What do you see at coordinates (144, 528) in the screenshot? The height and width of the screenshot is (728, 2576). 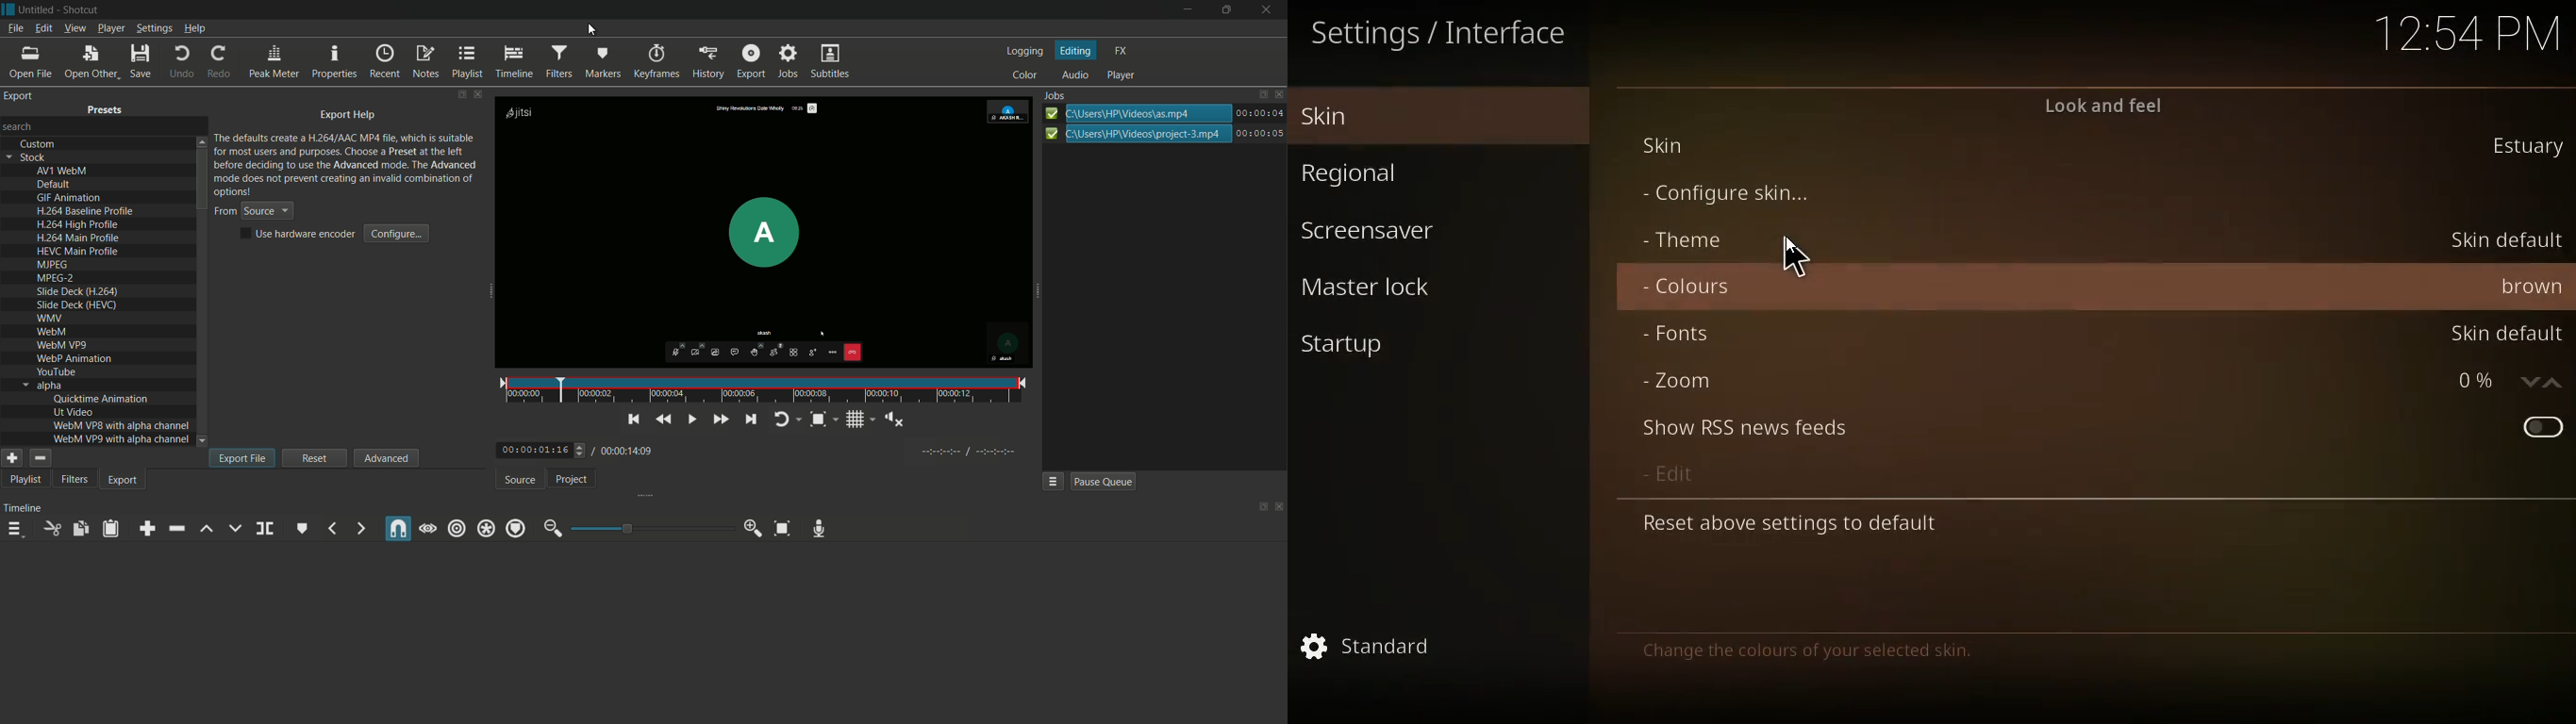 I see `append` at bounding box center [144, 528].